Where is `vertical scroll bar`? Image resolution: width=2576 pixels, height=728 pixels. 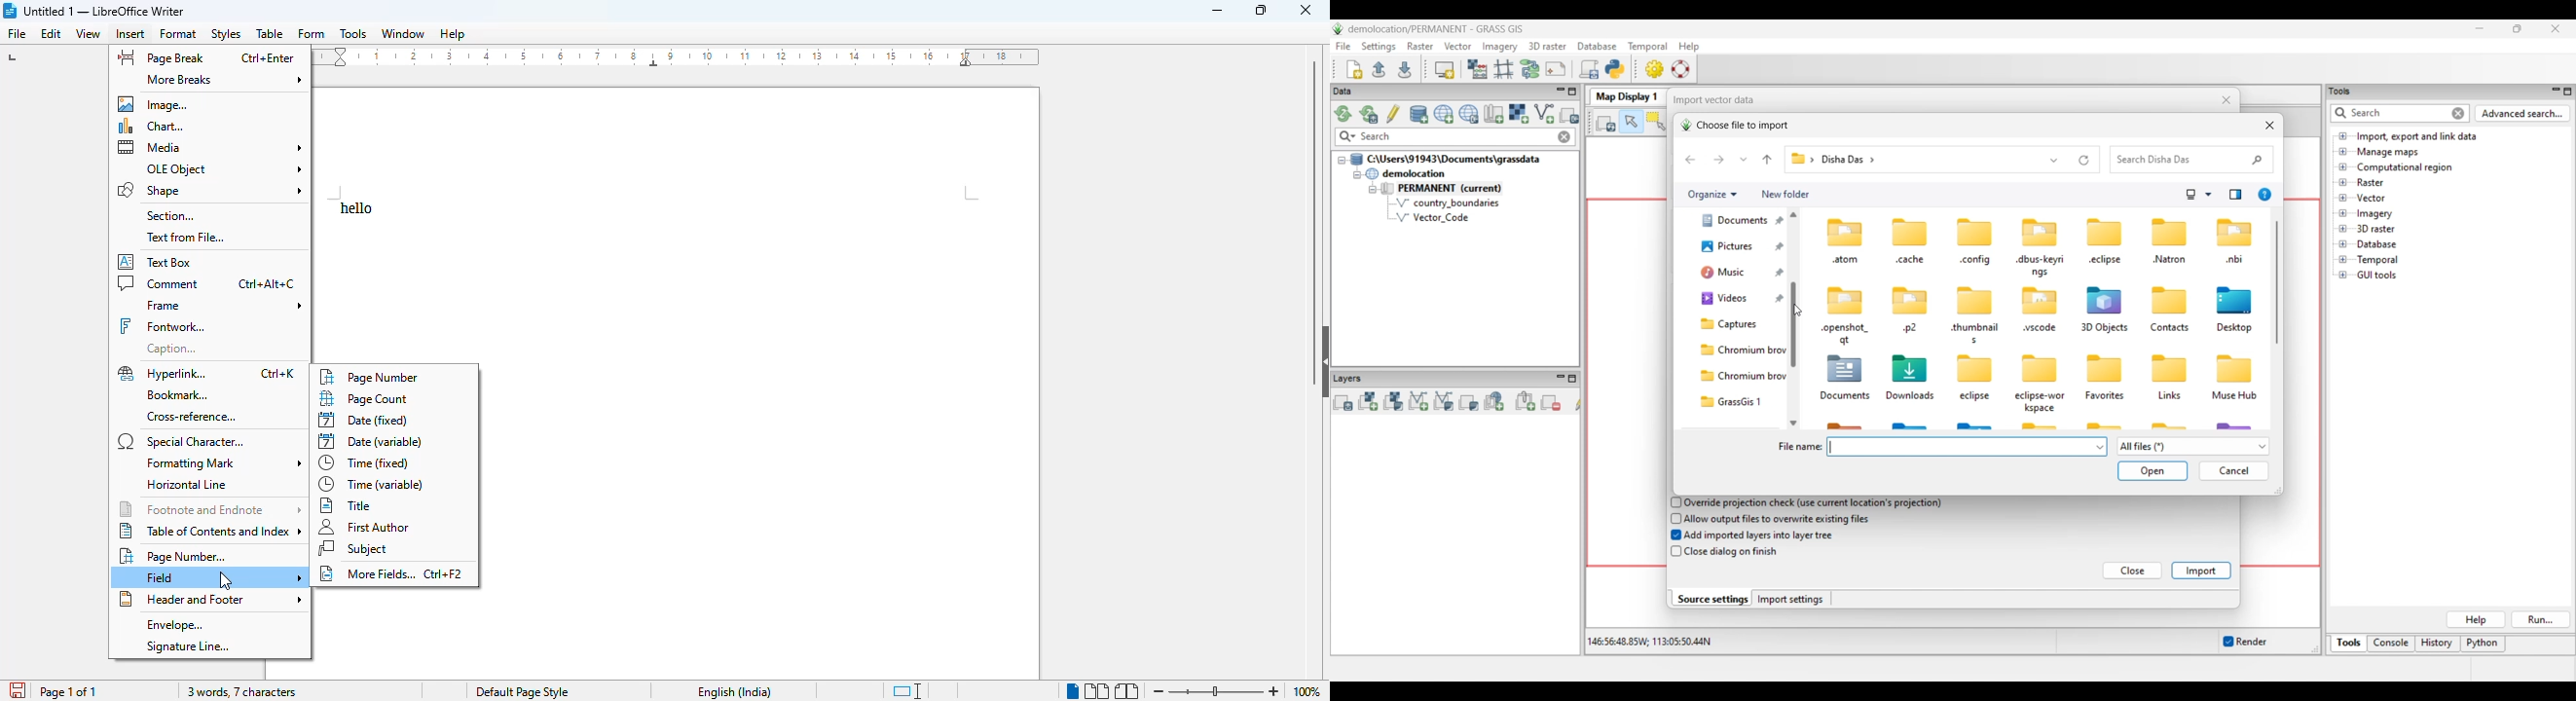 vertical scroll bar is located at coordinates (1315, 187).